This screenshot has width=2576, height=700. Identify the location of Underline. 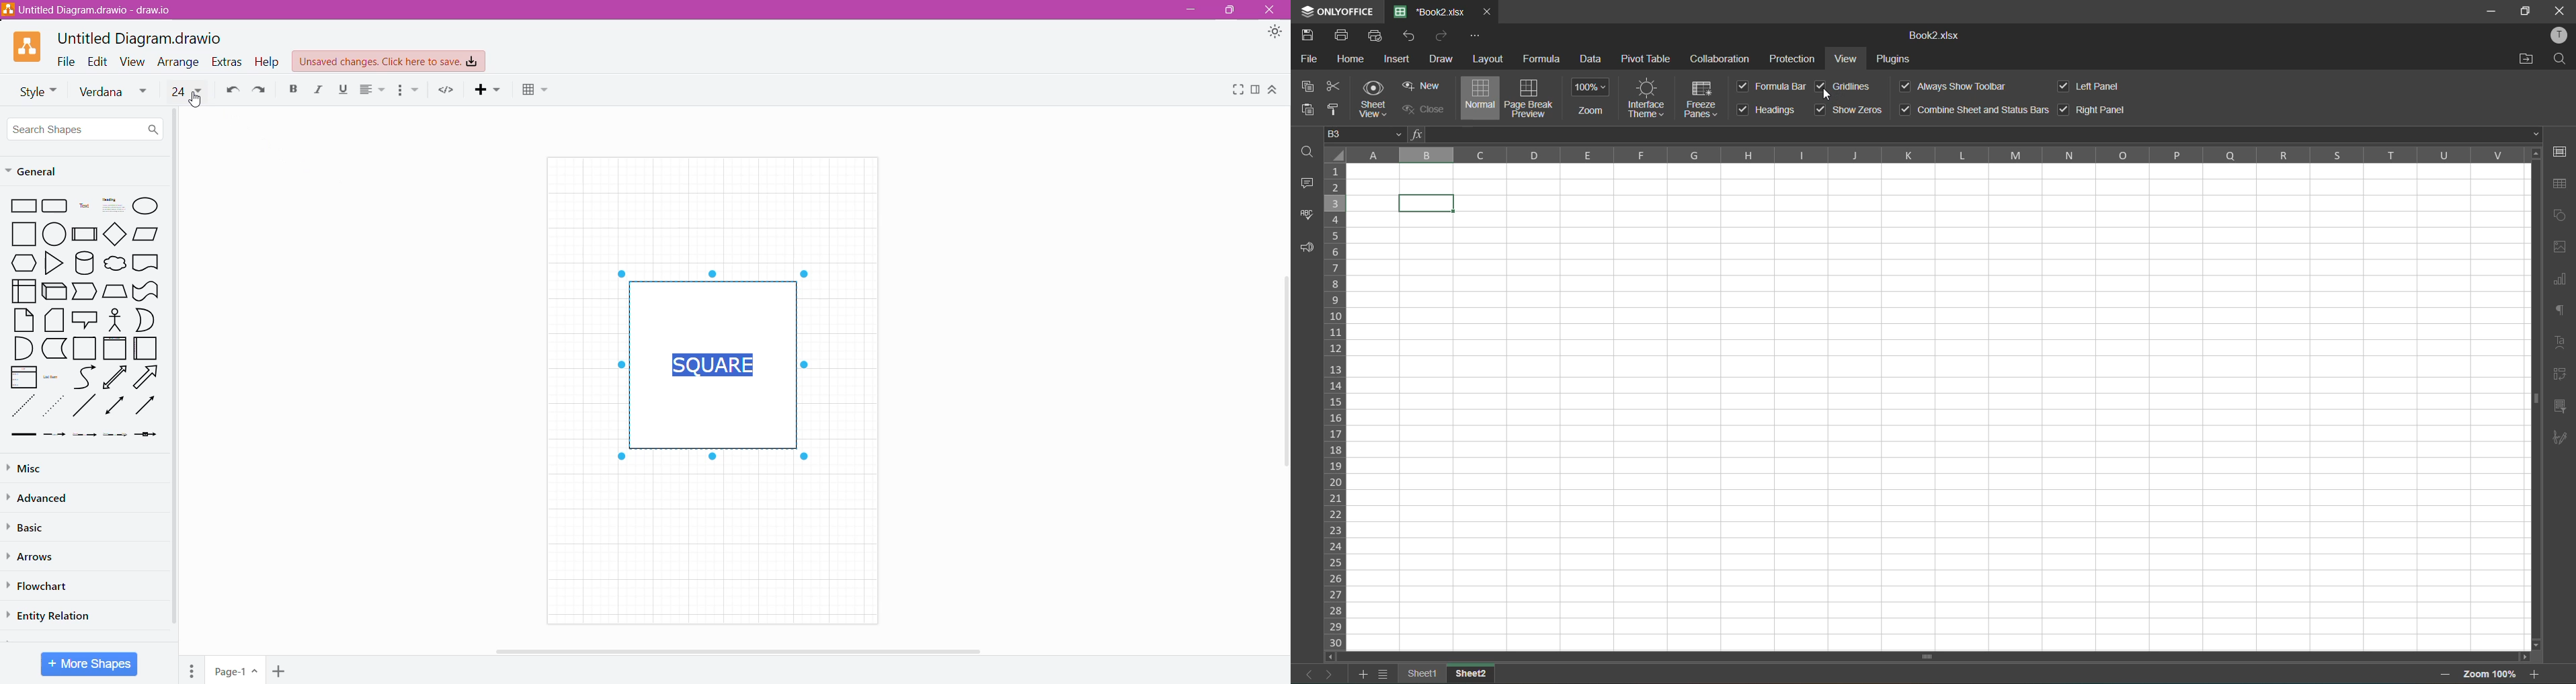
(341, 92).